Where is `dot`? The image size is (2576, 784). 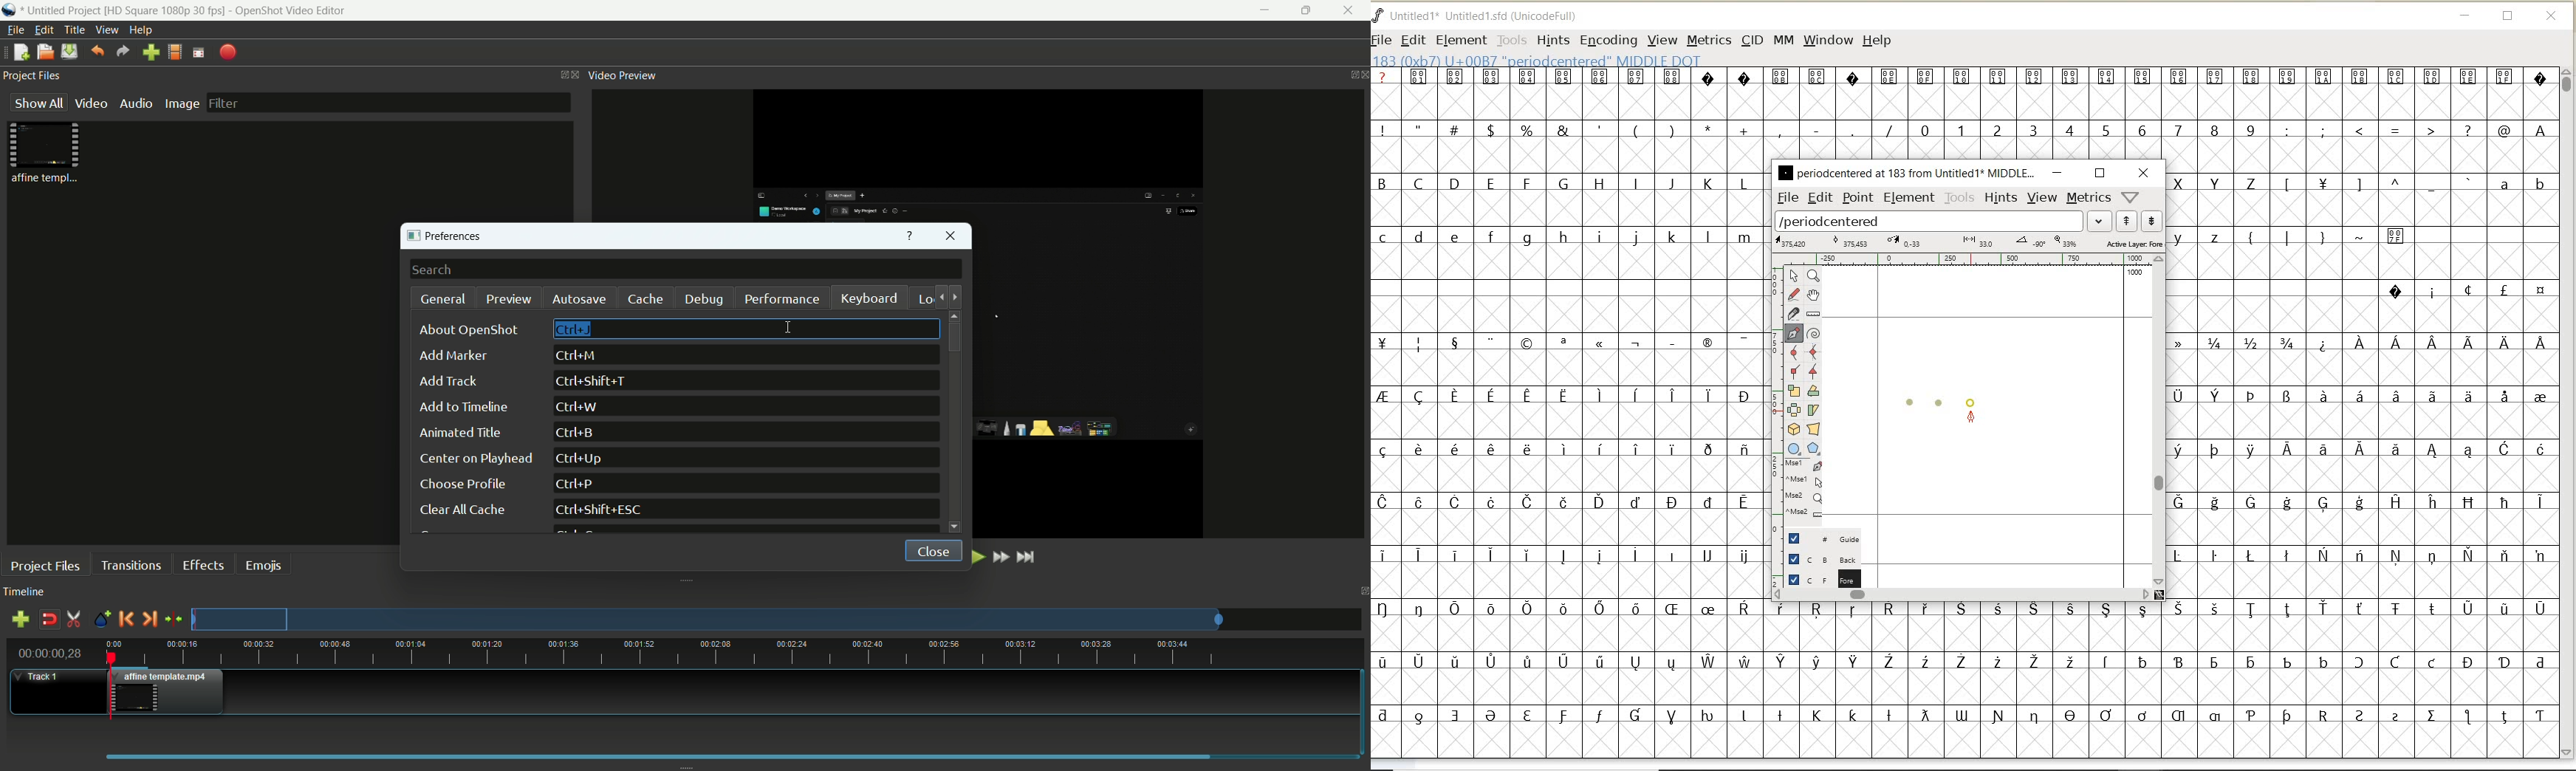
dot is located at coordinates (1939, 402).